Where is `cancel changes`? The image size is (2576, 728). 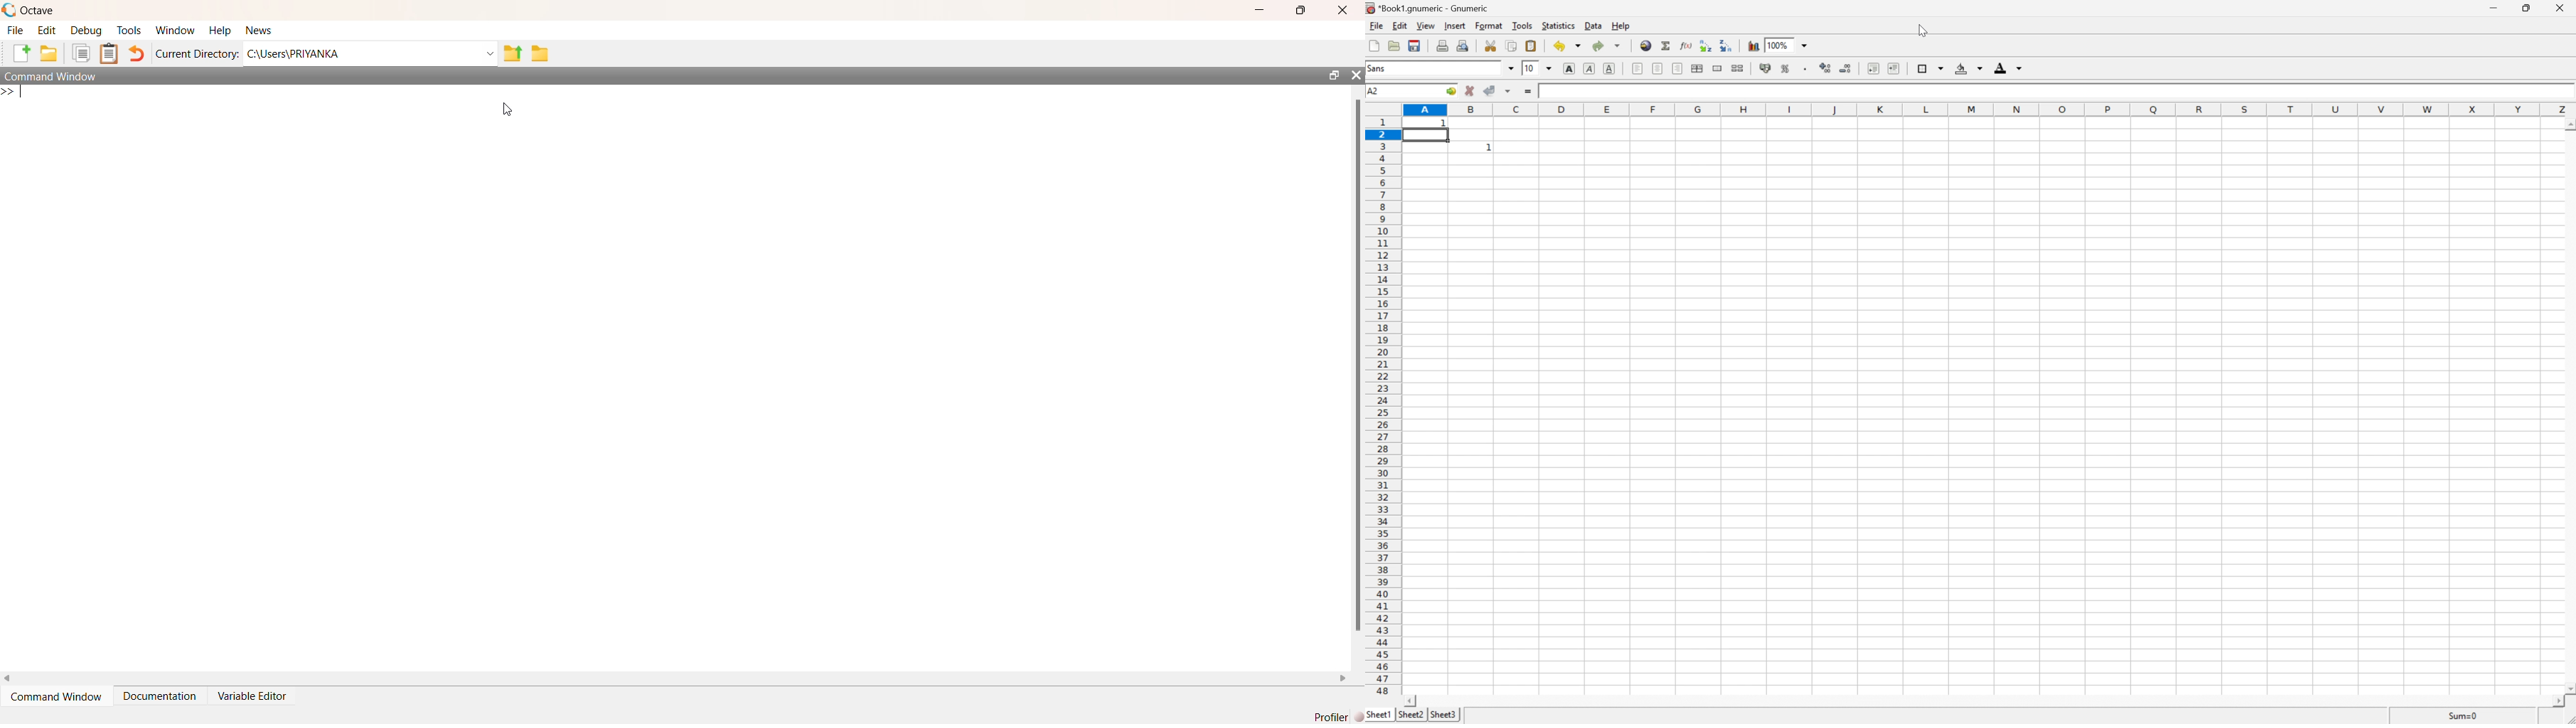
cancel changes is located at coordinates (1471, 90).